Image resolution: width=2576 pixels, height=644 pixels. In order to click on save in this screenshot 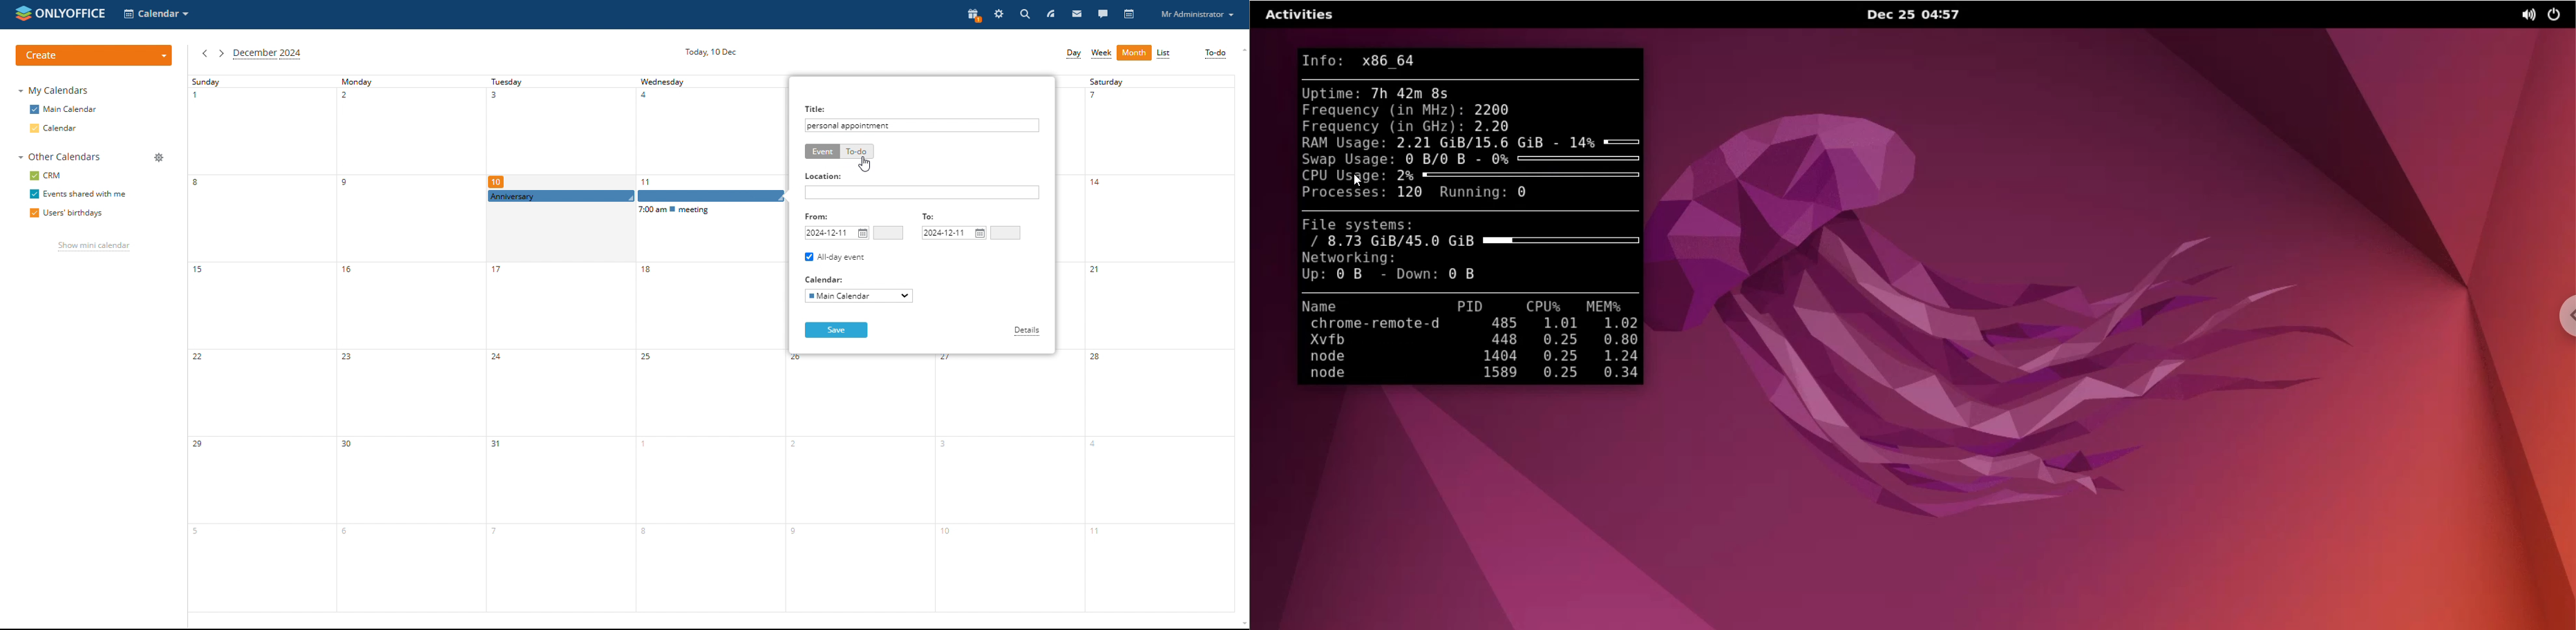, I will do `click(837, 330)`.